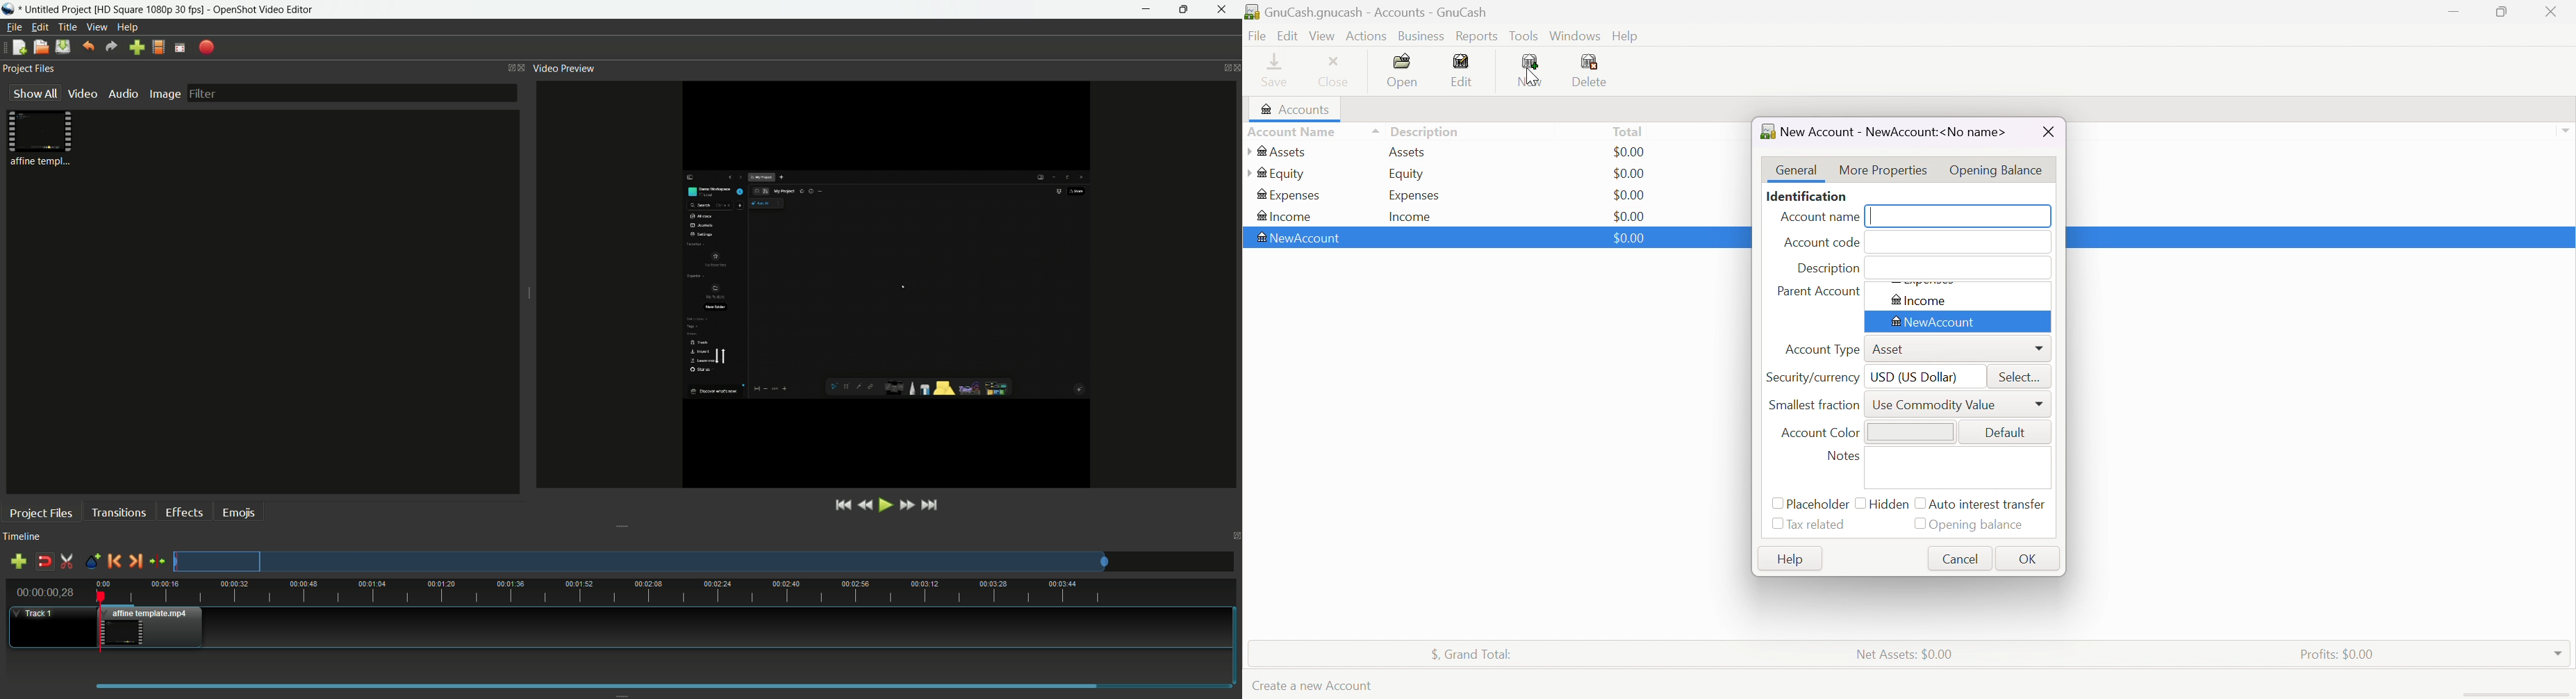 Image resolution: width=2576 pixels, height=700 pixels. Describe the element at coordinates (1961, 559) in the screenshot. I see `Cancel` at that location.